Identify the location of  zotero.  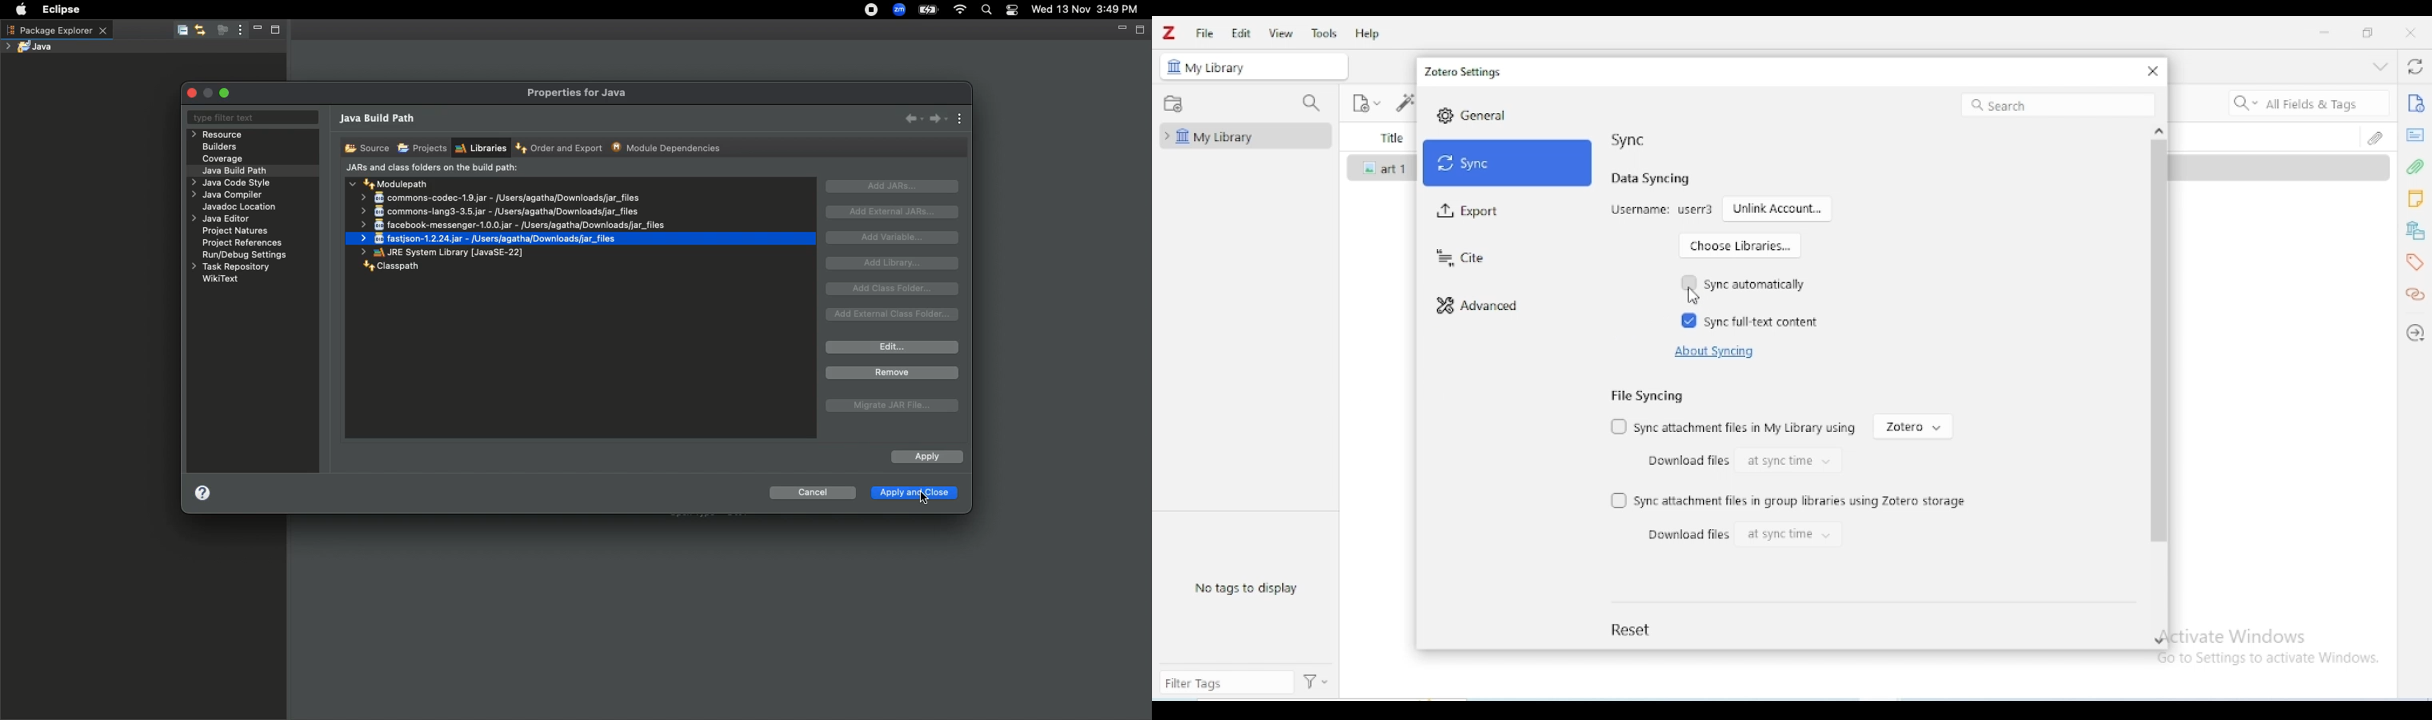
(1913, 427).